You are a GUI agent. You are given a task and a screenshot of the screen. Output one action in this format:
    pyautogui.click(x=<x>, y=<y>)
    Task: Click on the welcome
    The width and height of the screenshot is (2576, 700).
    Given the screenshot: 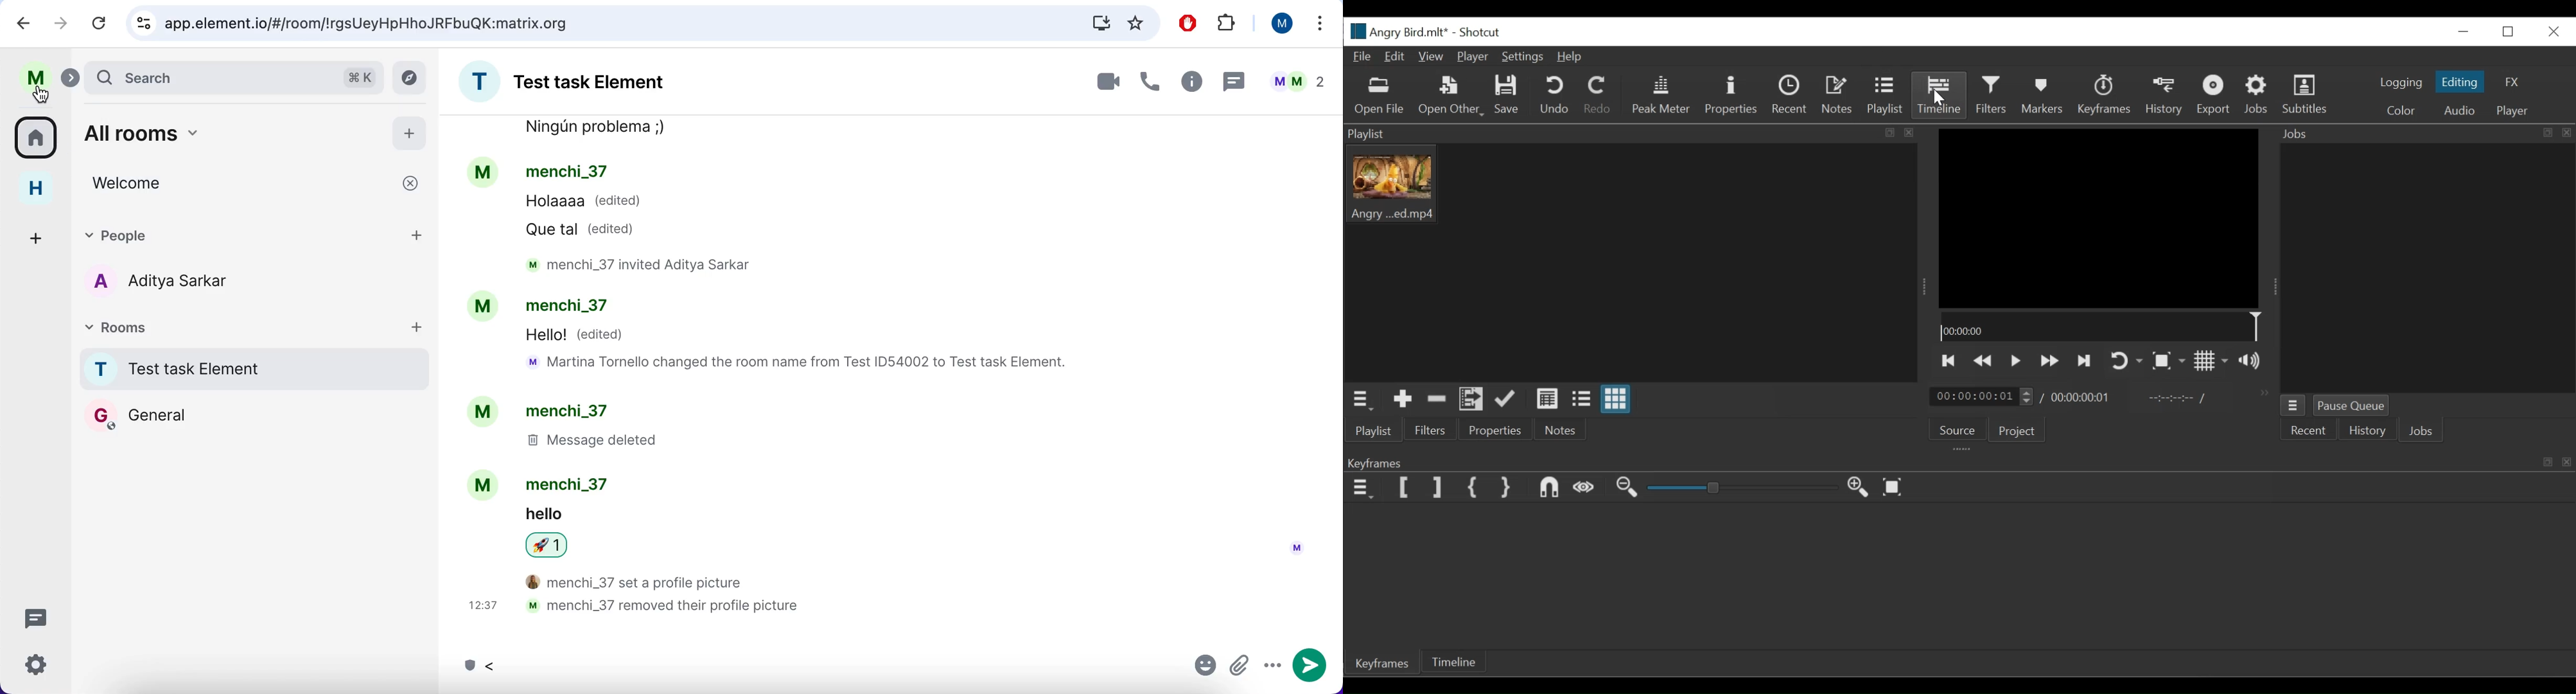 What is the action you would take?
    pyautogui.click(x=257, y=185)
    